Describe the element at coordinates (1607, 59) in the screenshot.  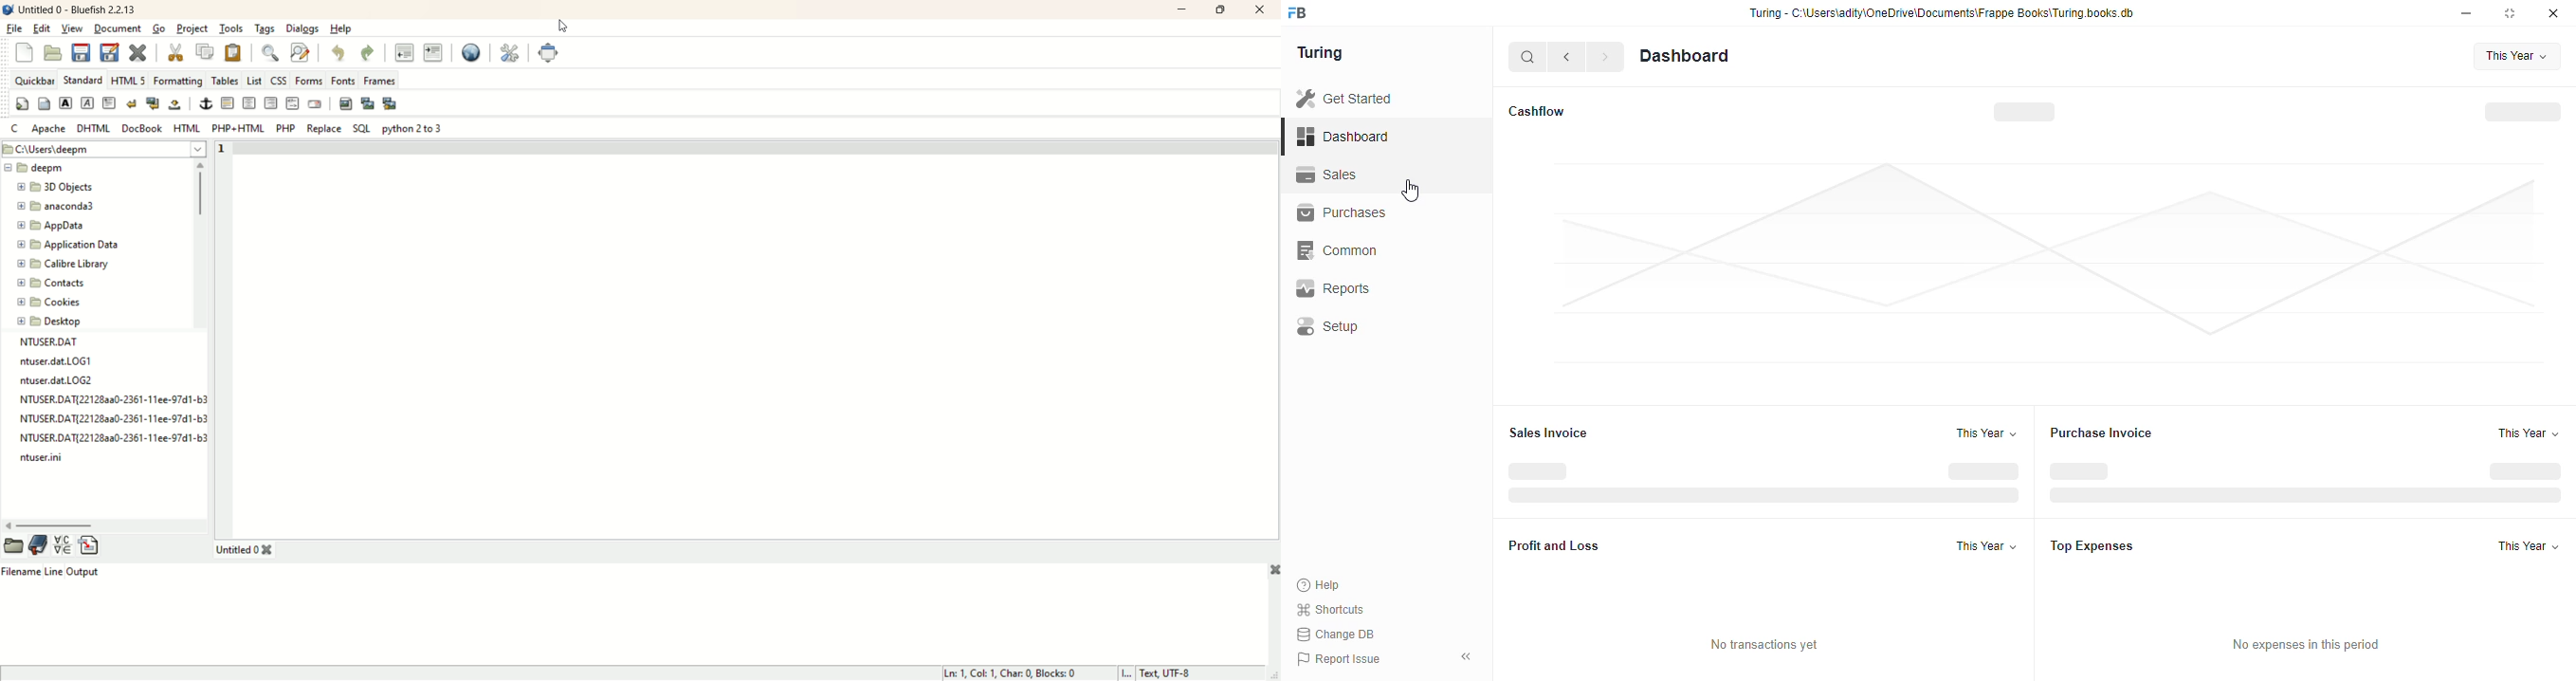
I see `forward` at that location.